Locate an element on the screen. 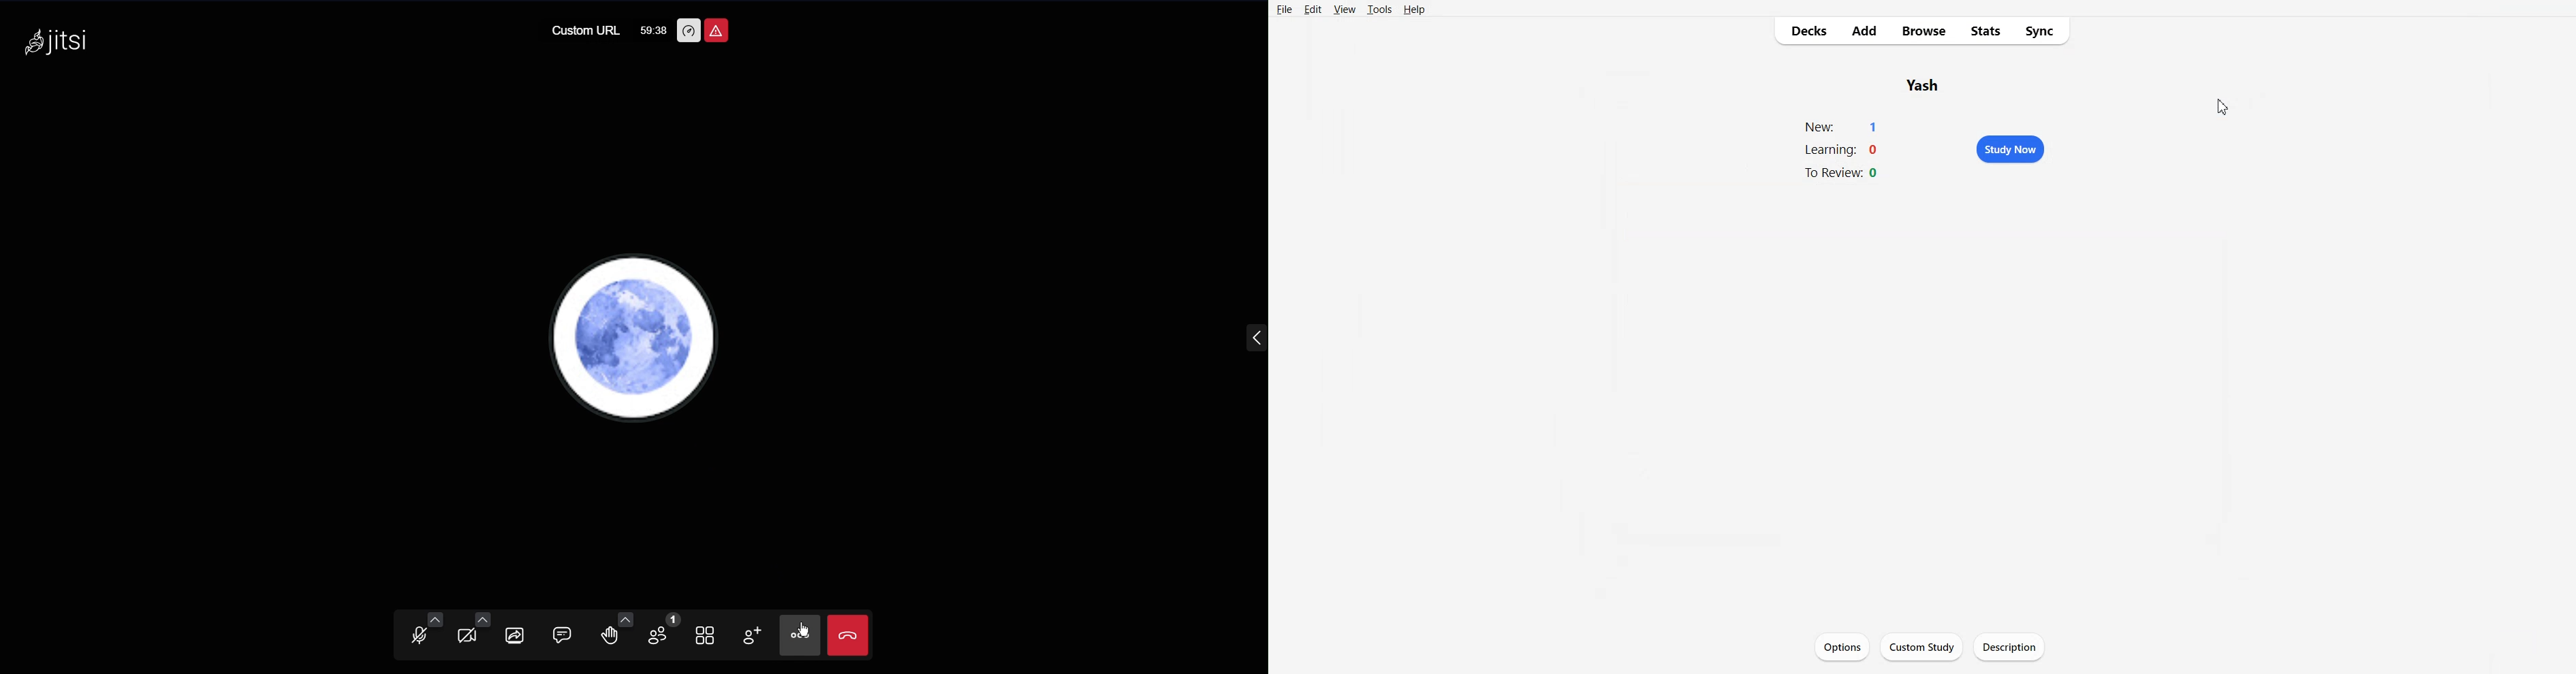 The image size is (2576, 700). Custom Study is located at coordinates (1921, 646).